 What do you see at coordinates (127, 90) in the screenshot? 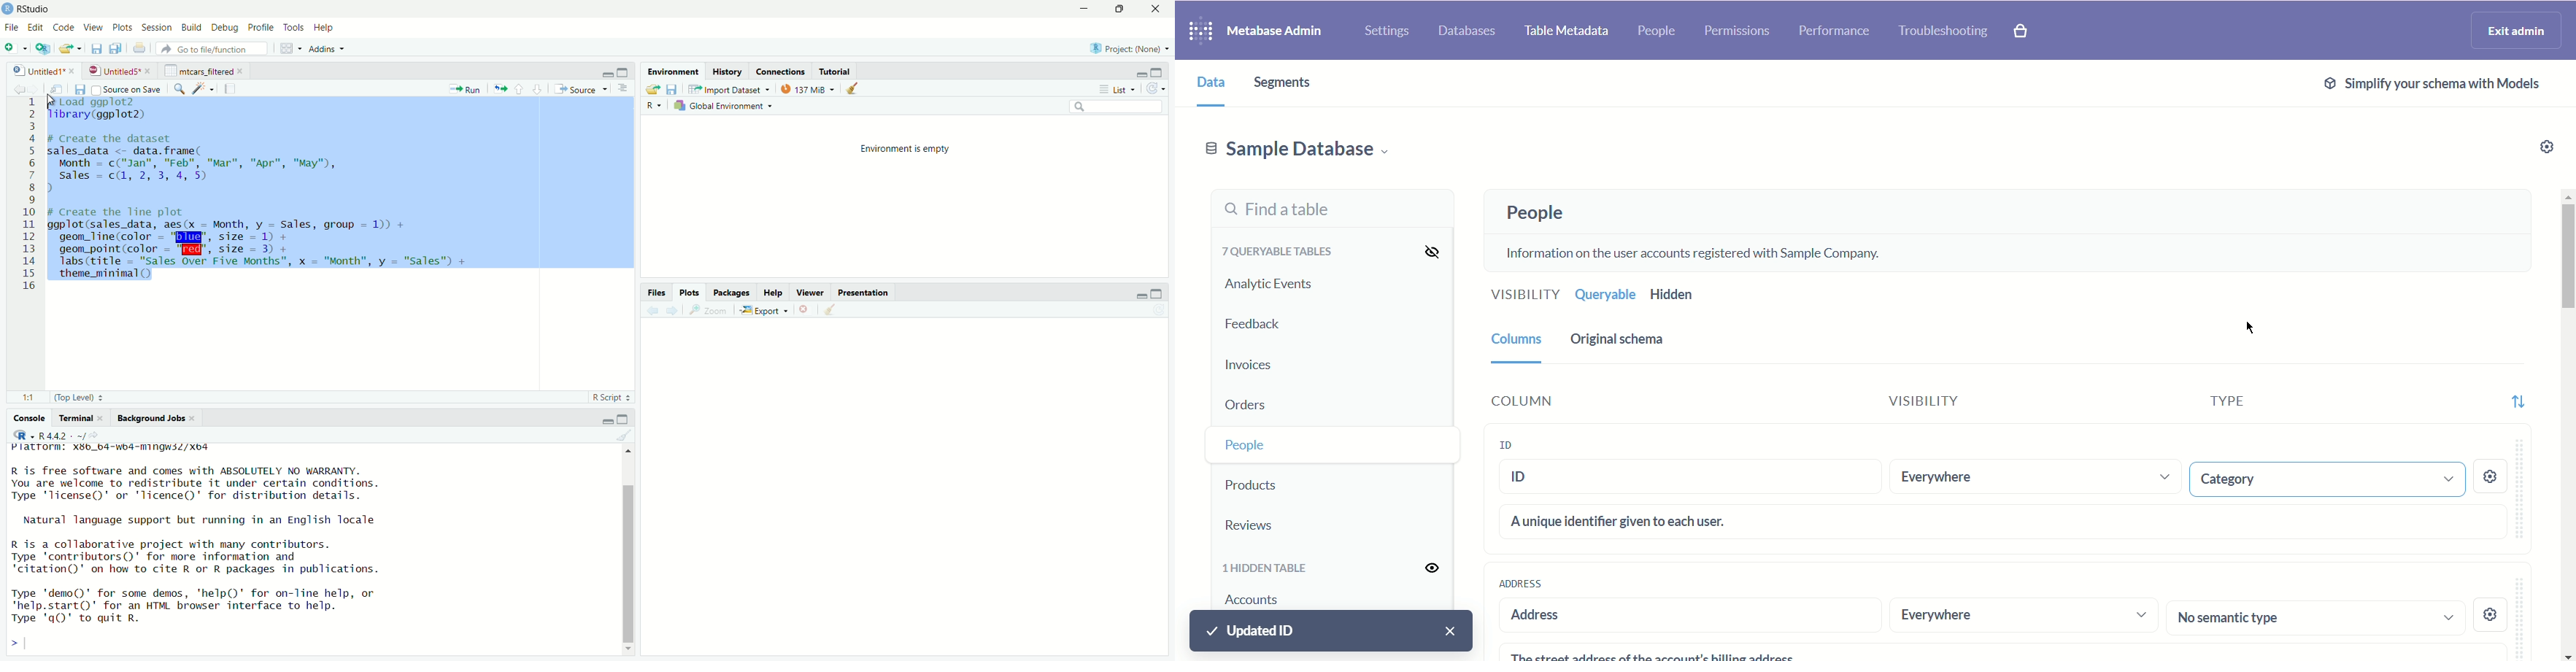
I see `source on save` at bounding box center [127, 90].